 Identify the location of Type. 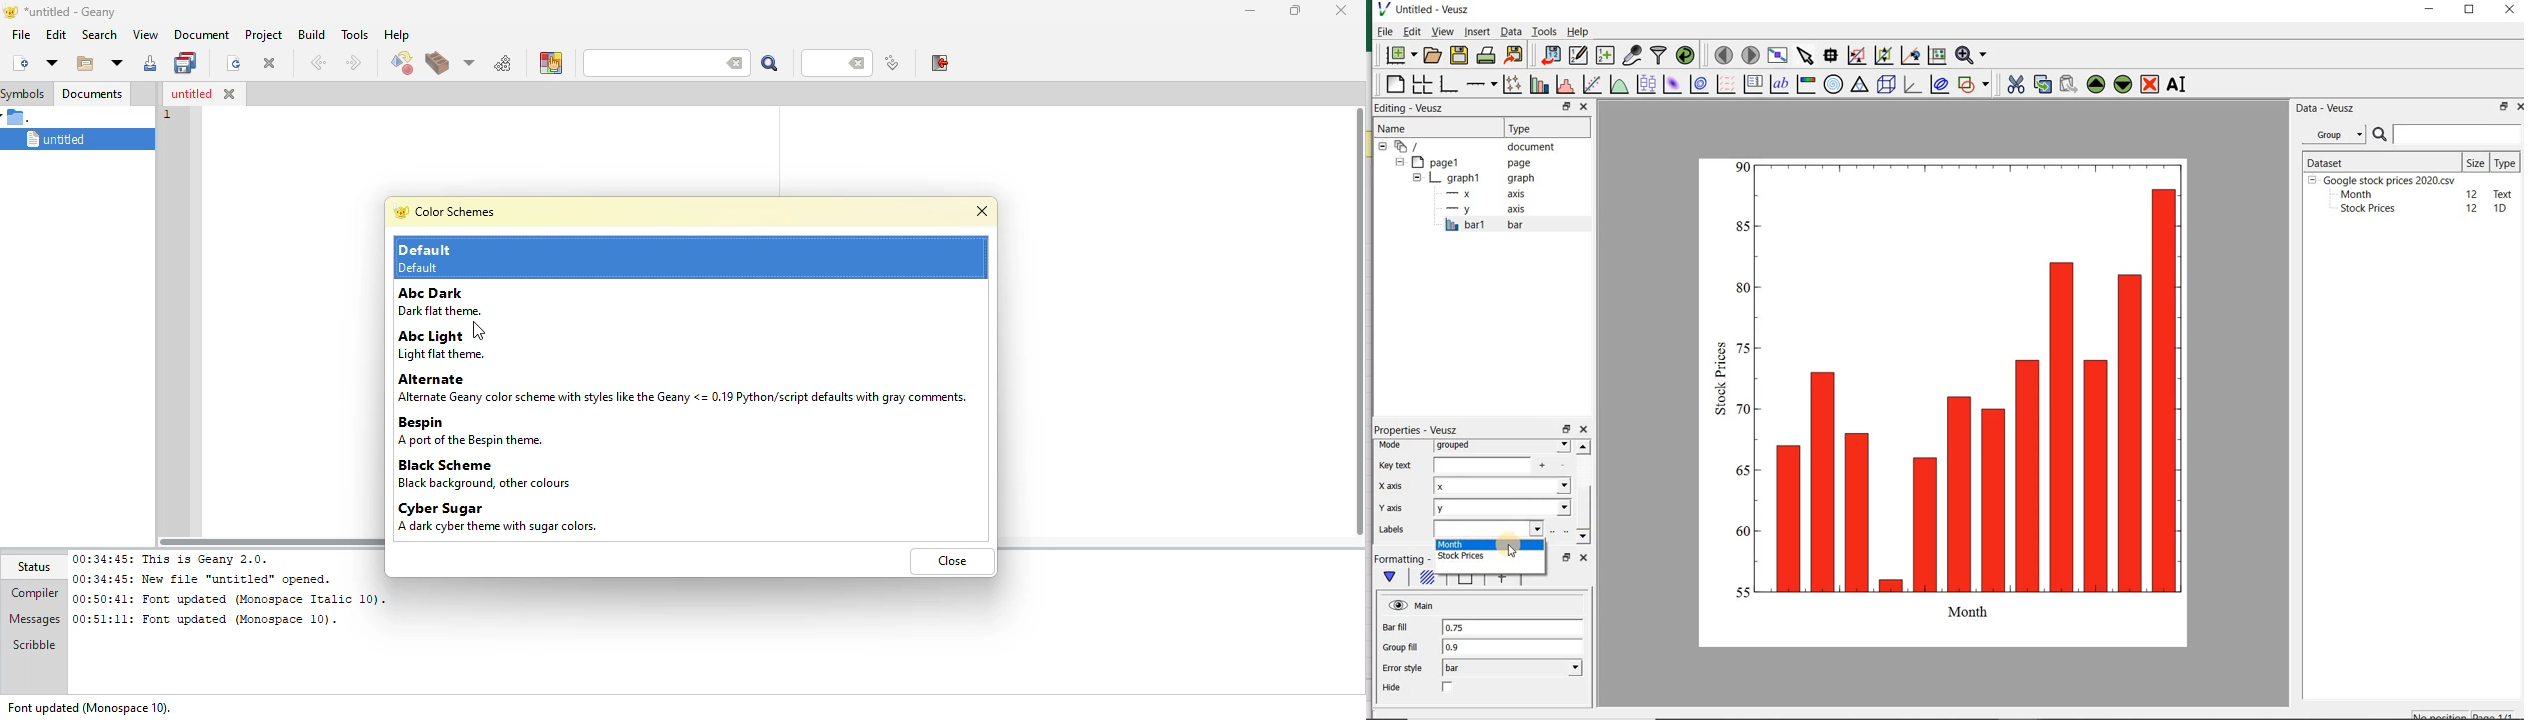
(2505, 162).